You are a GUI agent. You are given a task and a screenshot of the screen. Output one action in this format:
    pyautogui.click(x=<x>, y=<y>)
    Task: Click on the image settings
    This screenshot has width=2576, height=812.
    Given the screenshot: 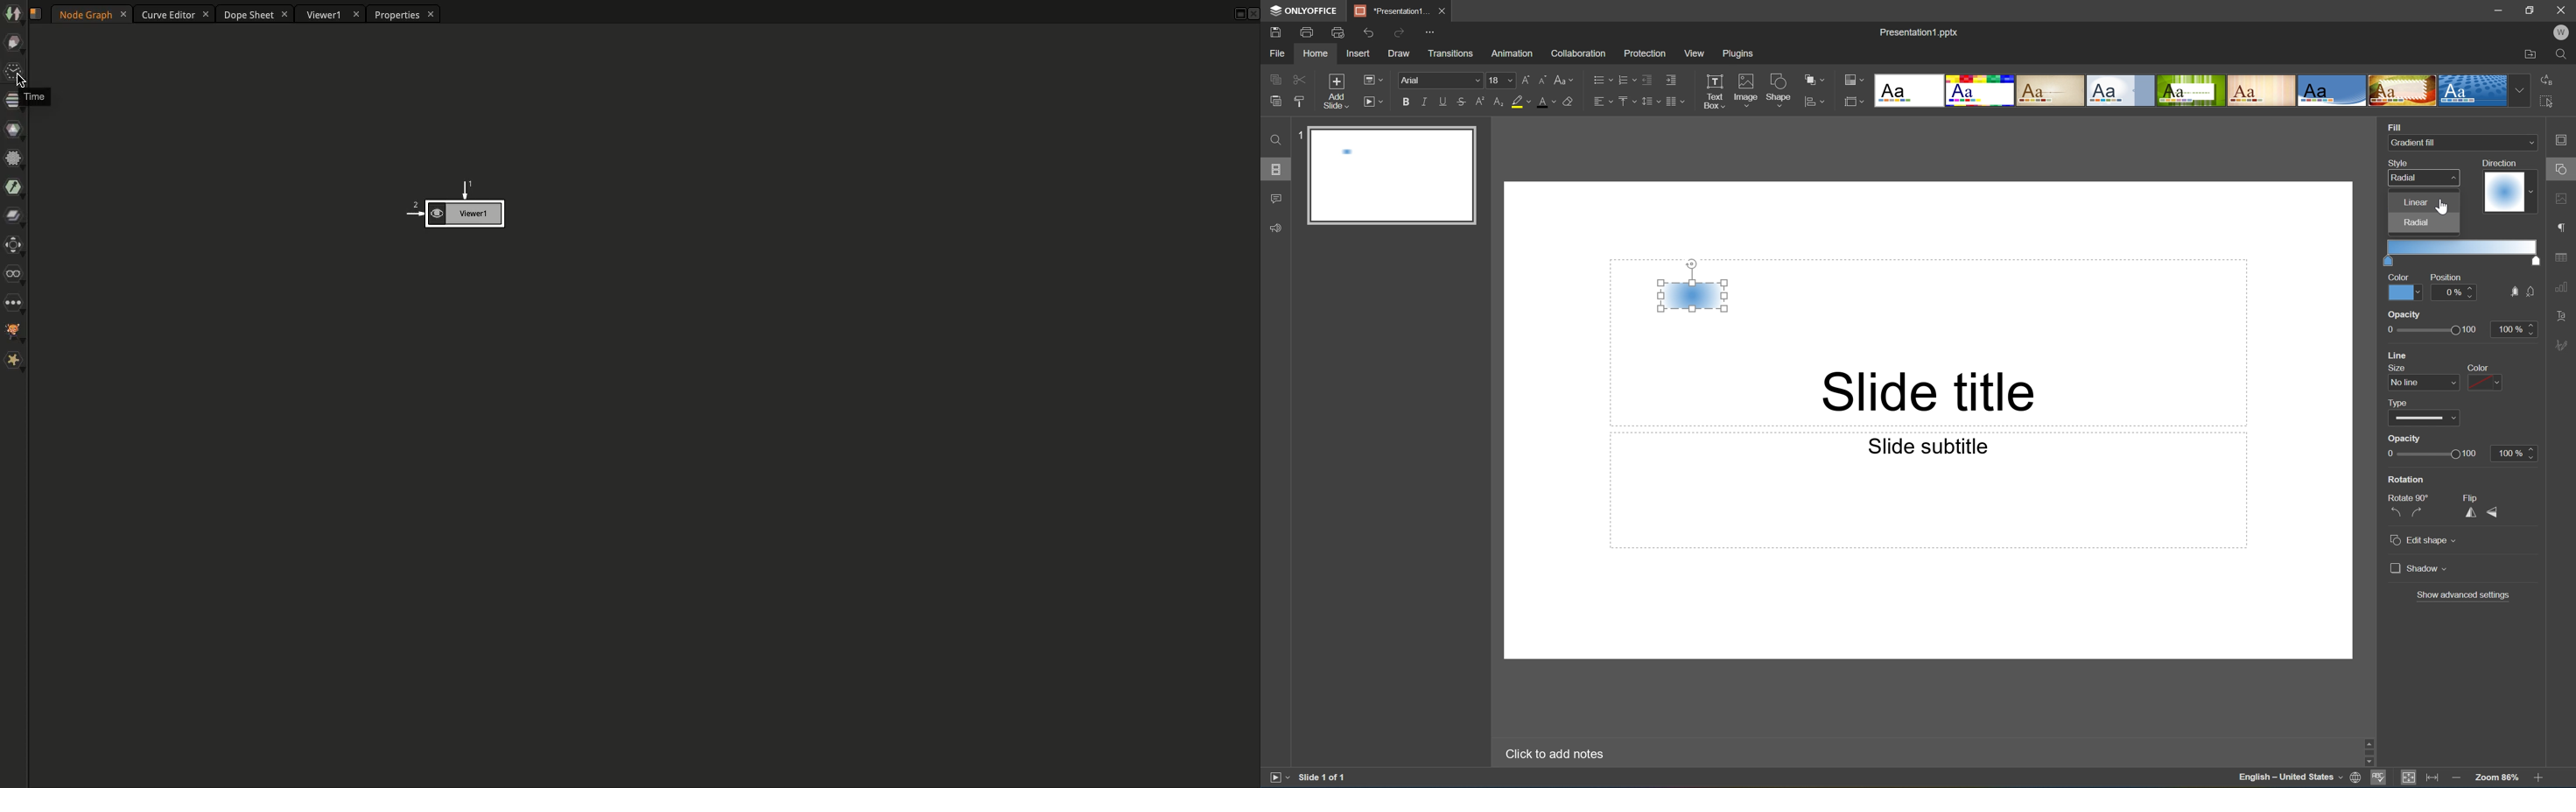 What is the action you would take?
    pyautogui.click(x=2563, y=201)
    